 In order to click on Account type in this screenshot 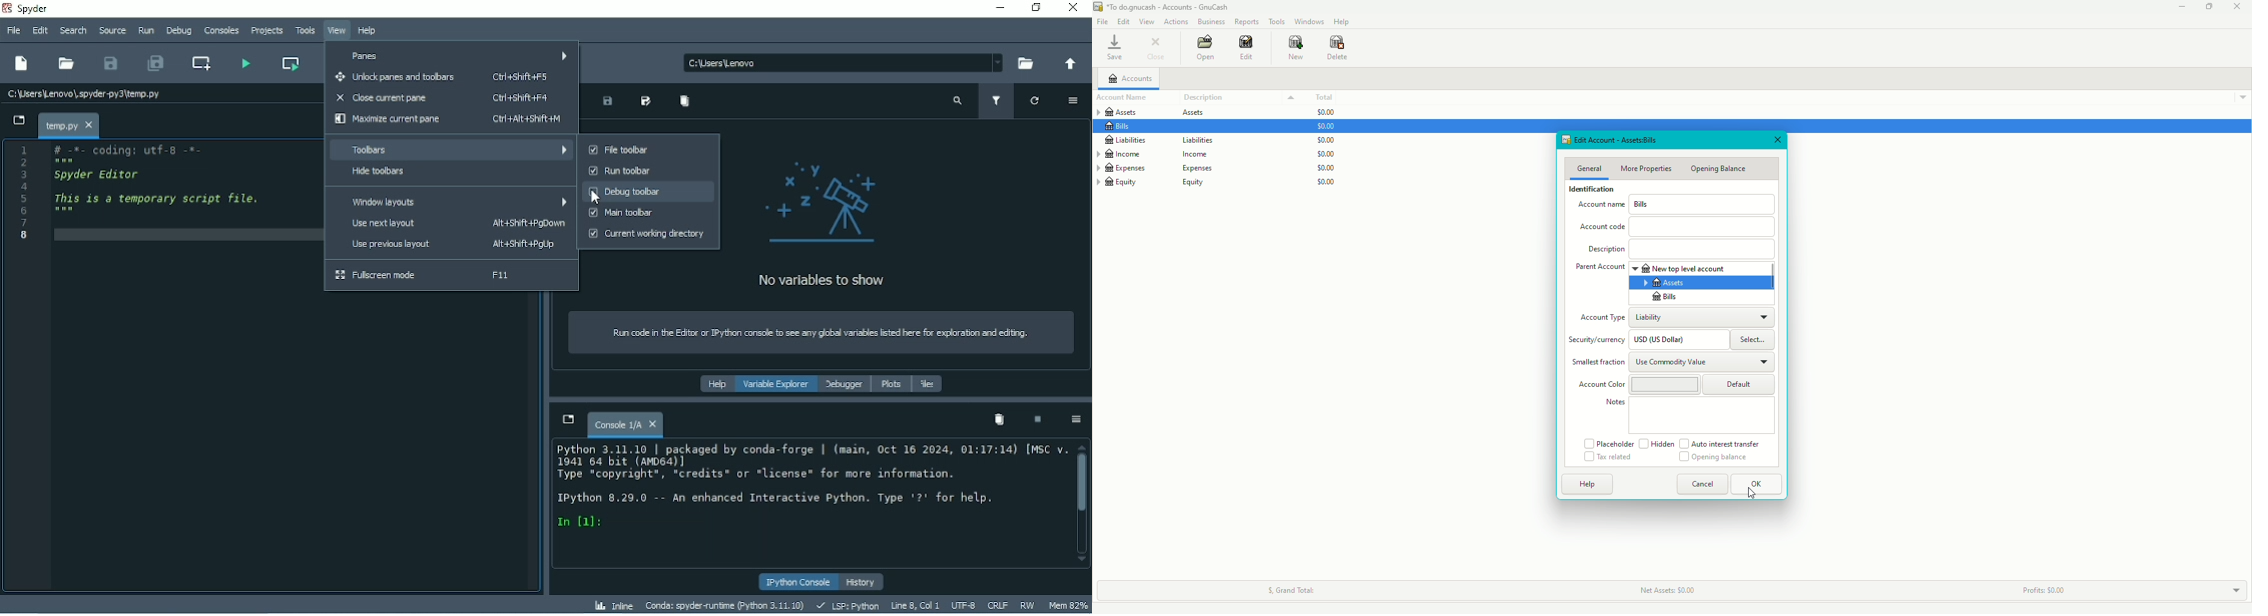, I will do `click(1600, 318)`.